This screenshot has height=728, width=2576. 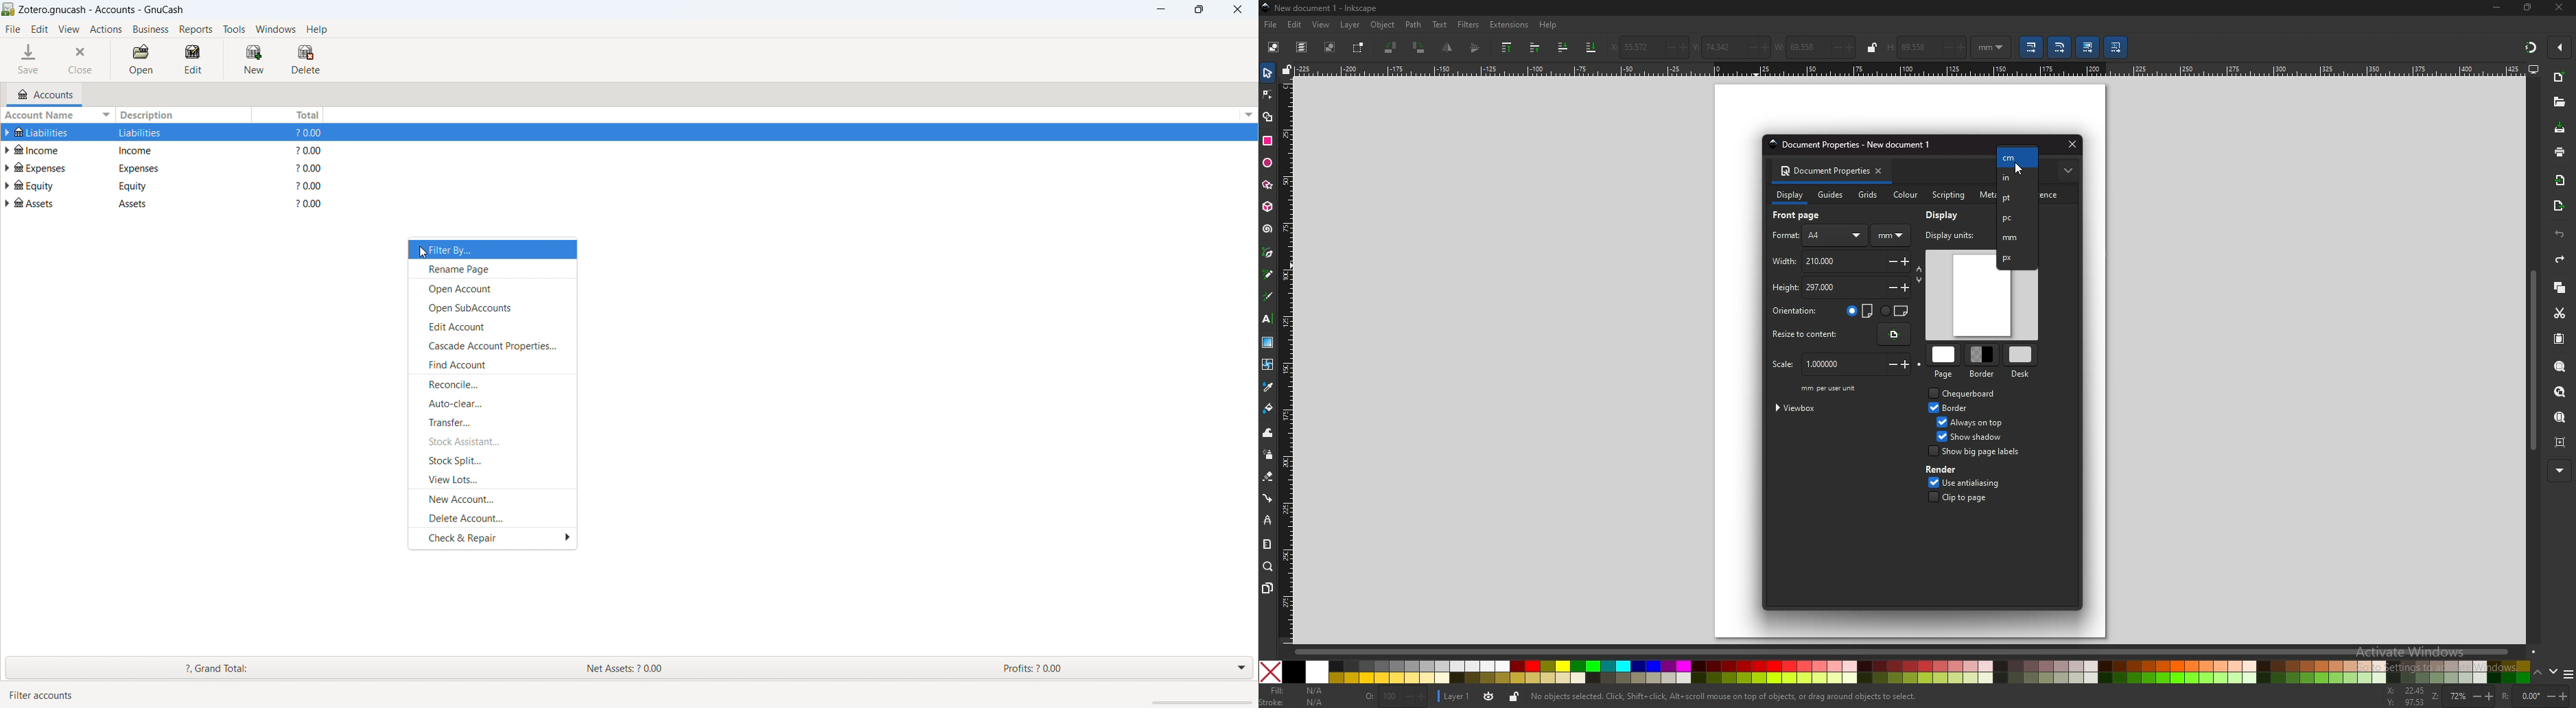 I want to click on metadata, so click(x=1985, y=196).